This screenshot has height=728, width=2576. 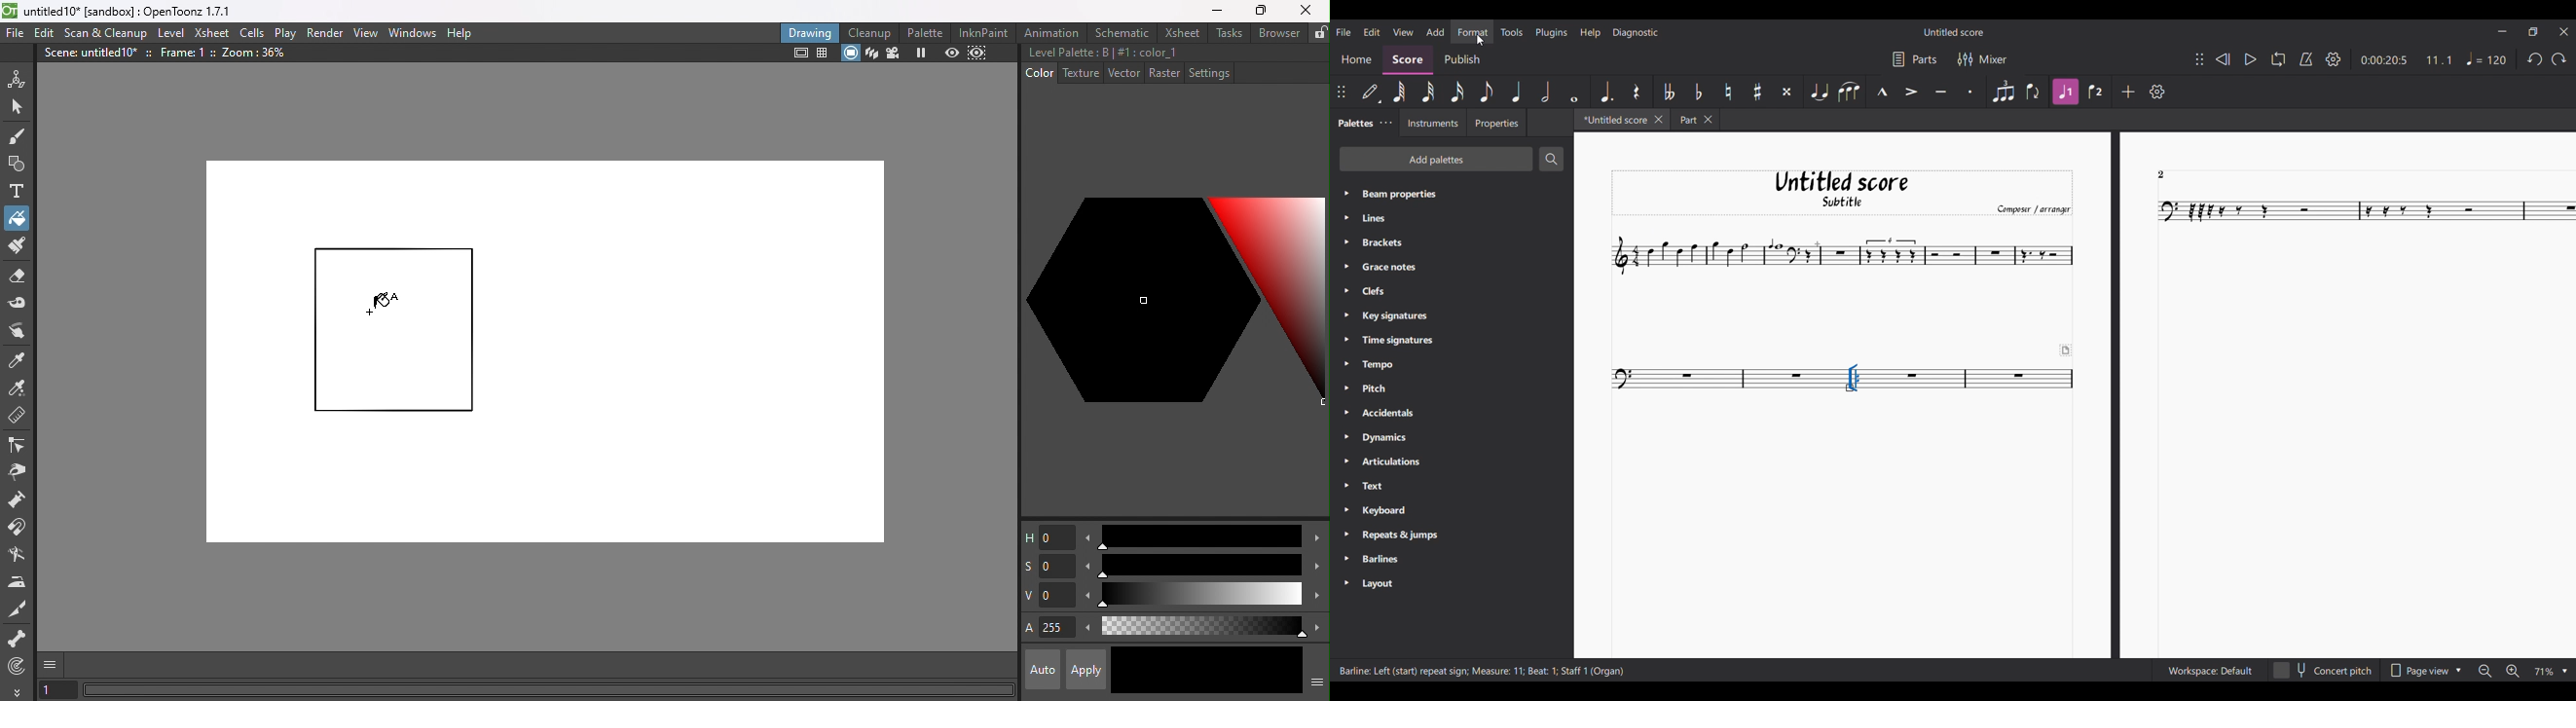 I want to click on Flip direction, so click(x=2035, y=92).